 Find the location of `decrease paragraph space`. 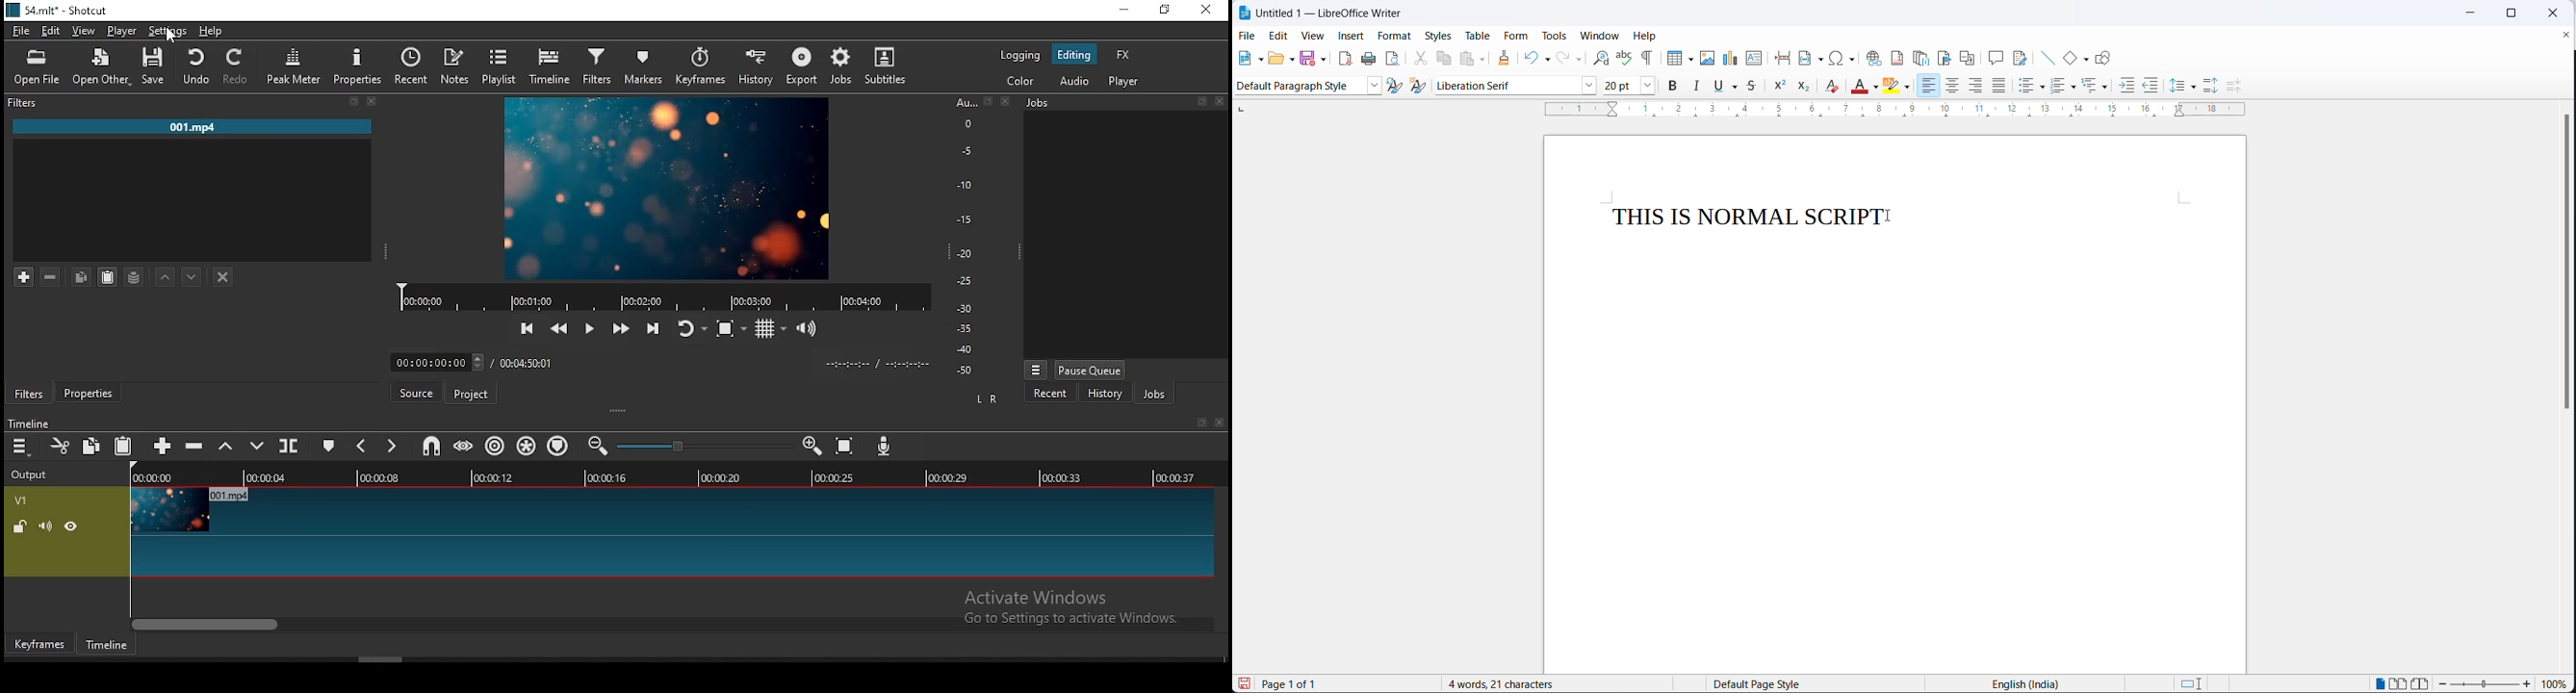

decrease paragraph space is located at coordinates (2232, 86).